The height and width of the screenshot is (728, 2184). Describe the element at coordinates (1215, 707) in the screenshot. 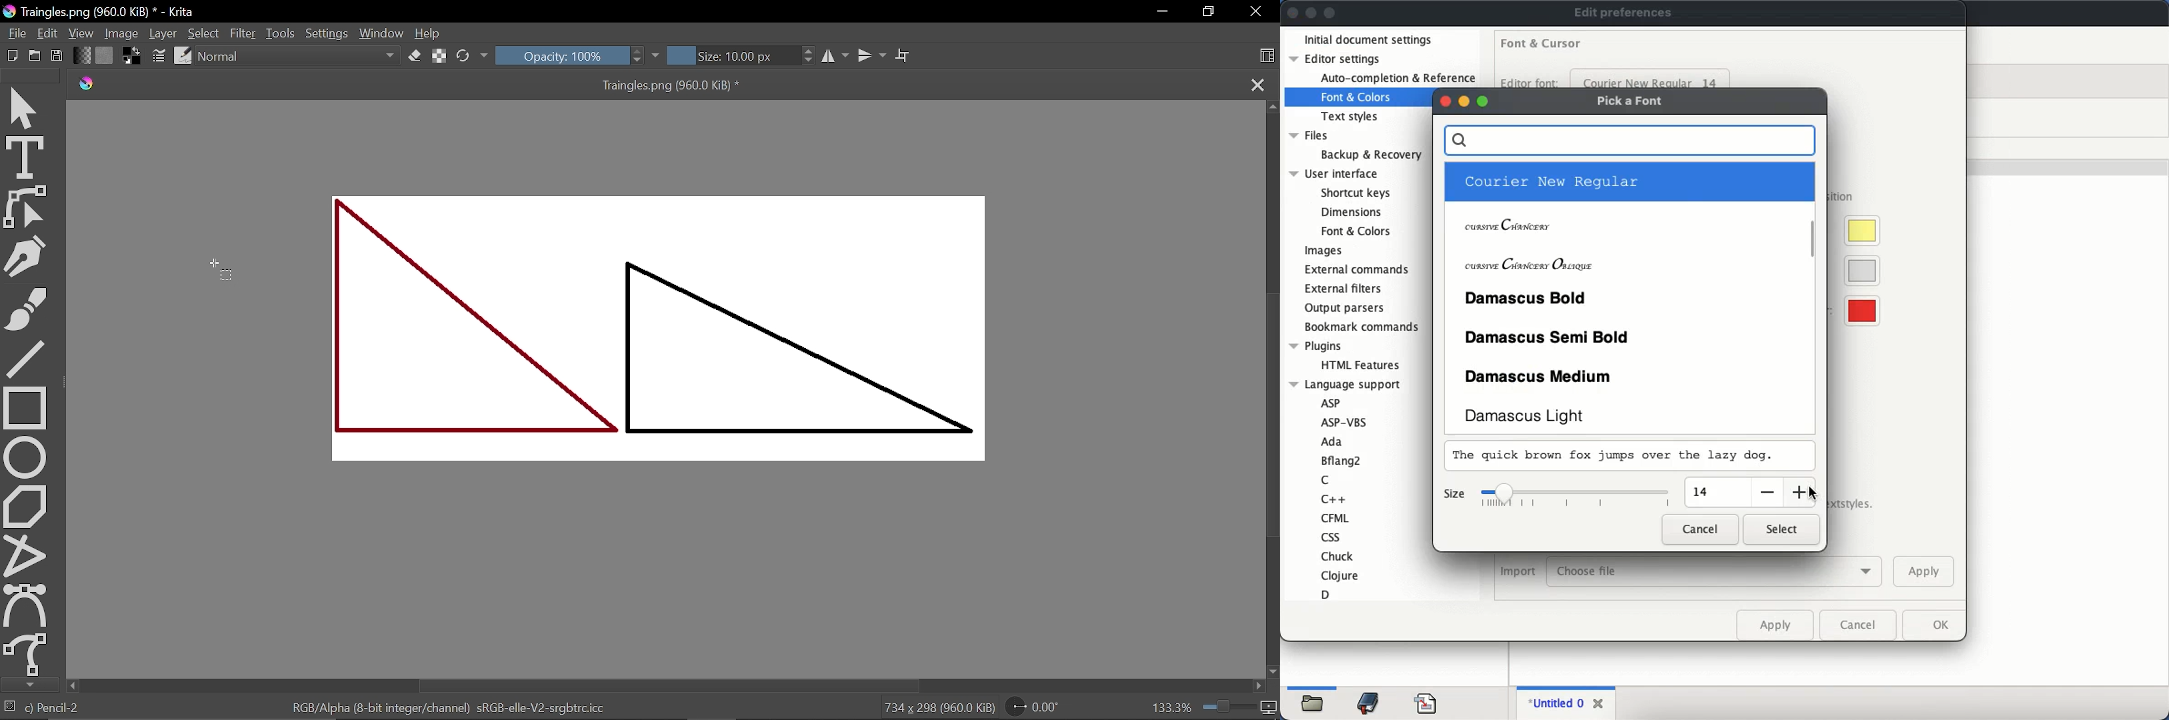

I see `133.3%` at that location.